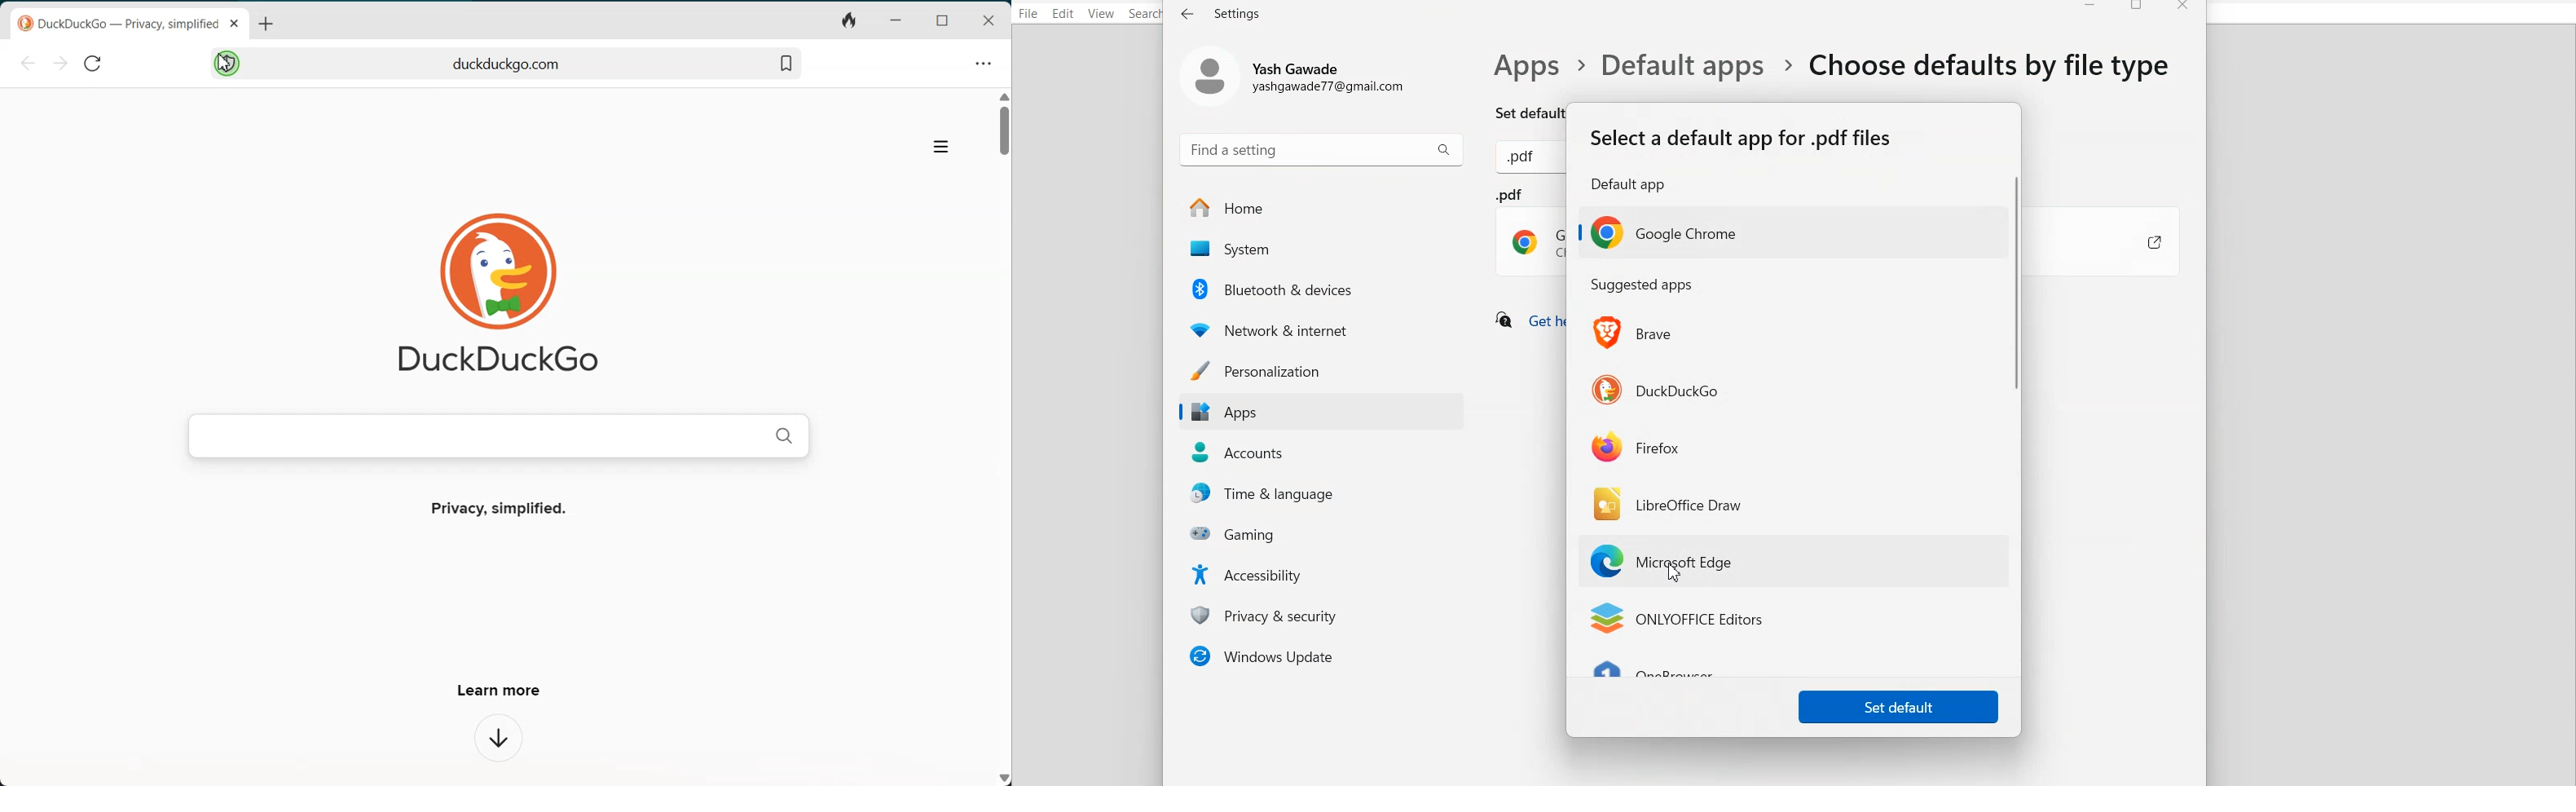  I want to click on Text, so click(1524, 159).